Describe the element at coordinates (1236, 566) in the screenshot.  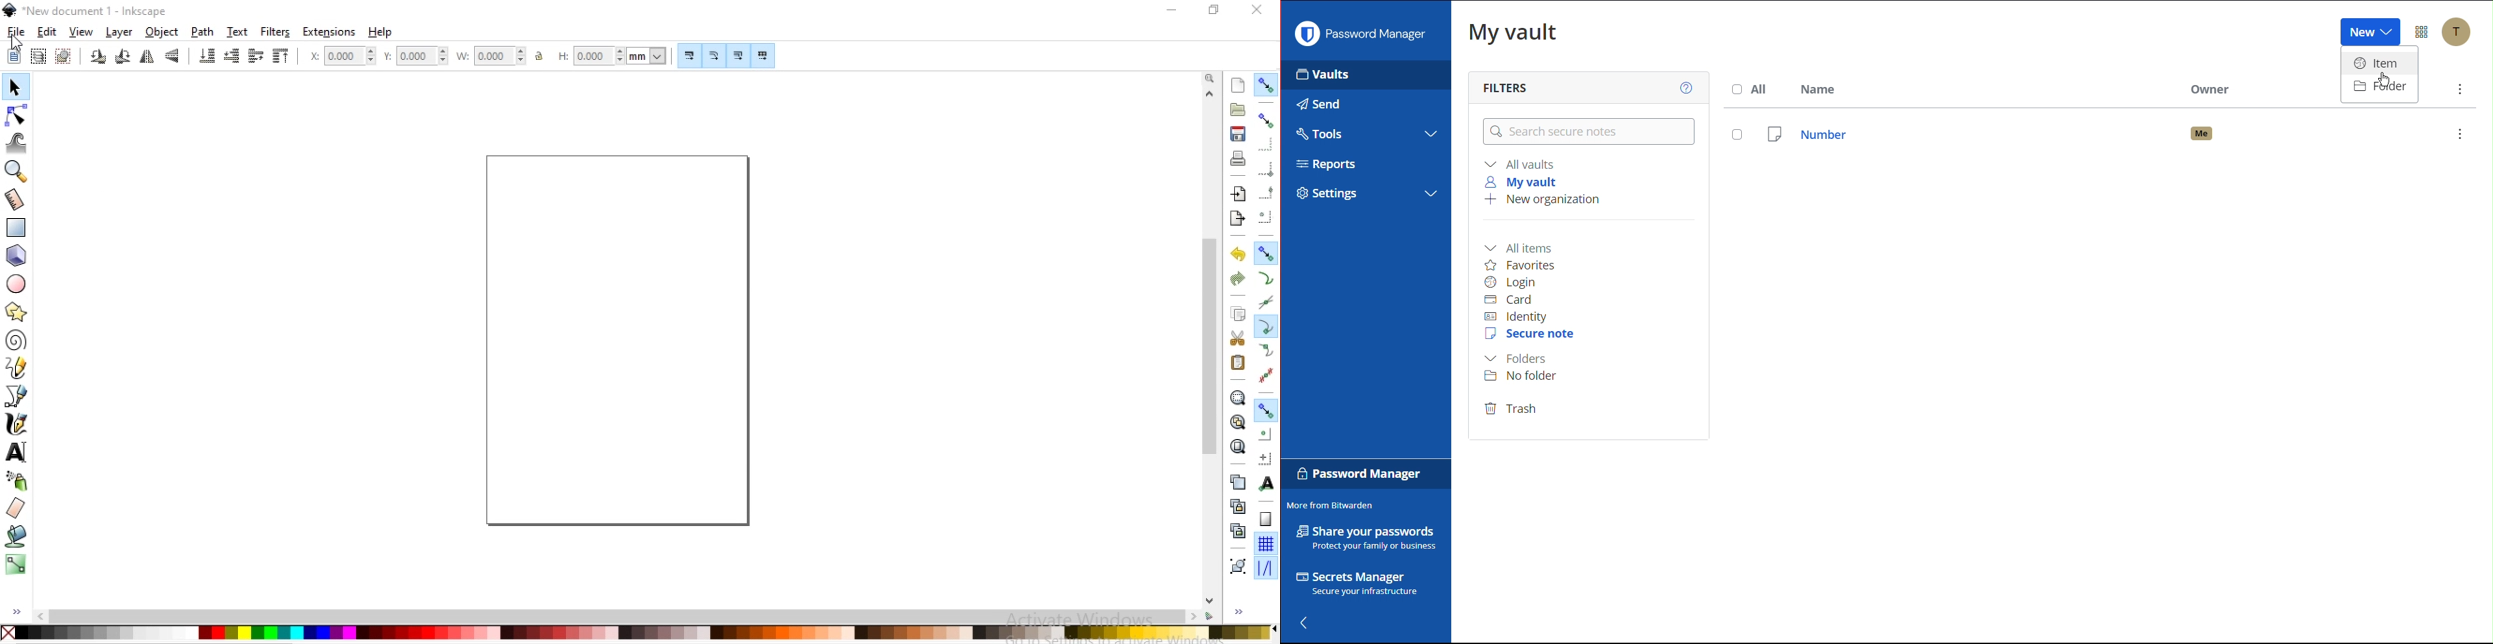
I see `group objects` at that location.